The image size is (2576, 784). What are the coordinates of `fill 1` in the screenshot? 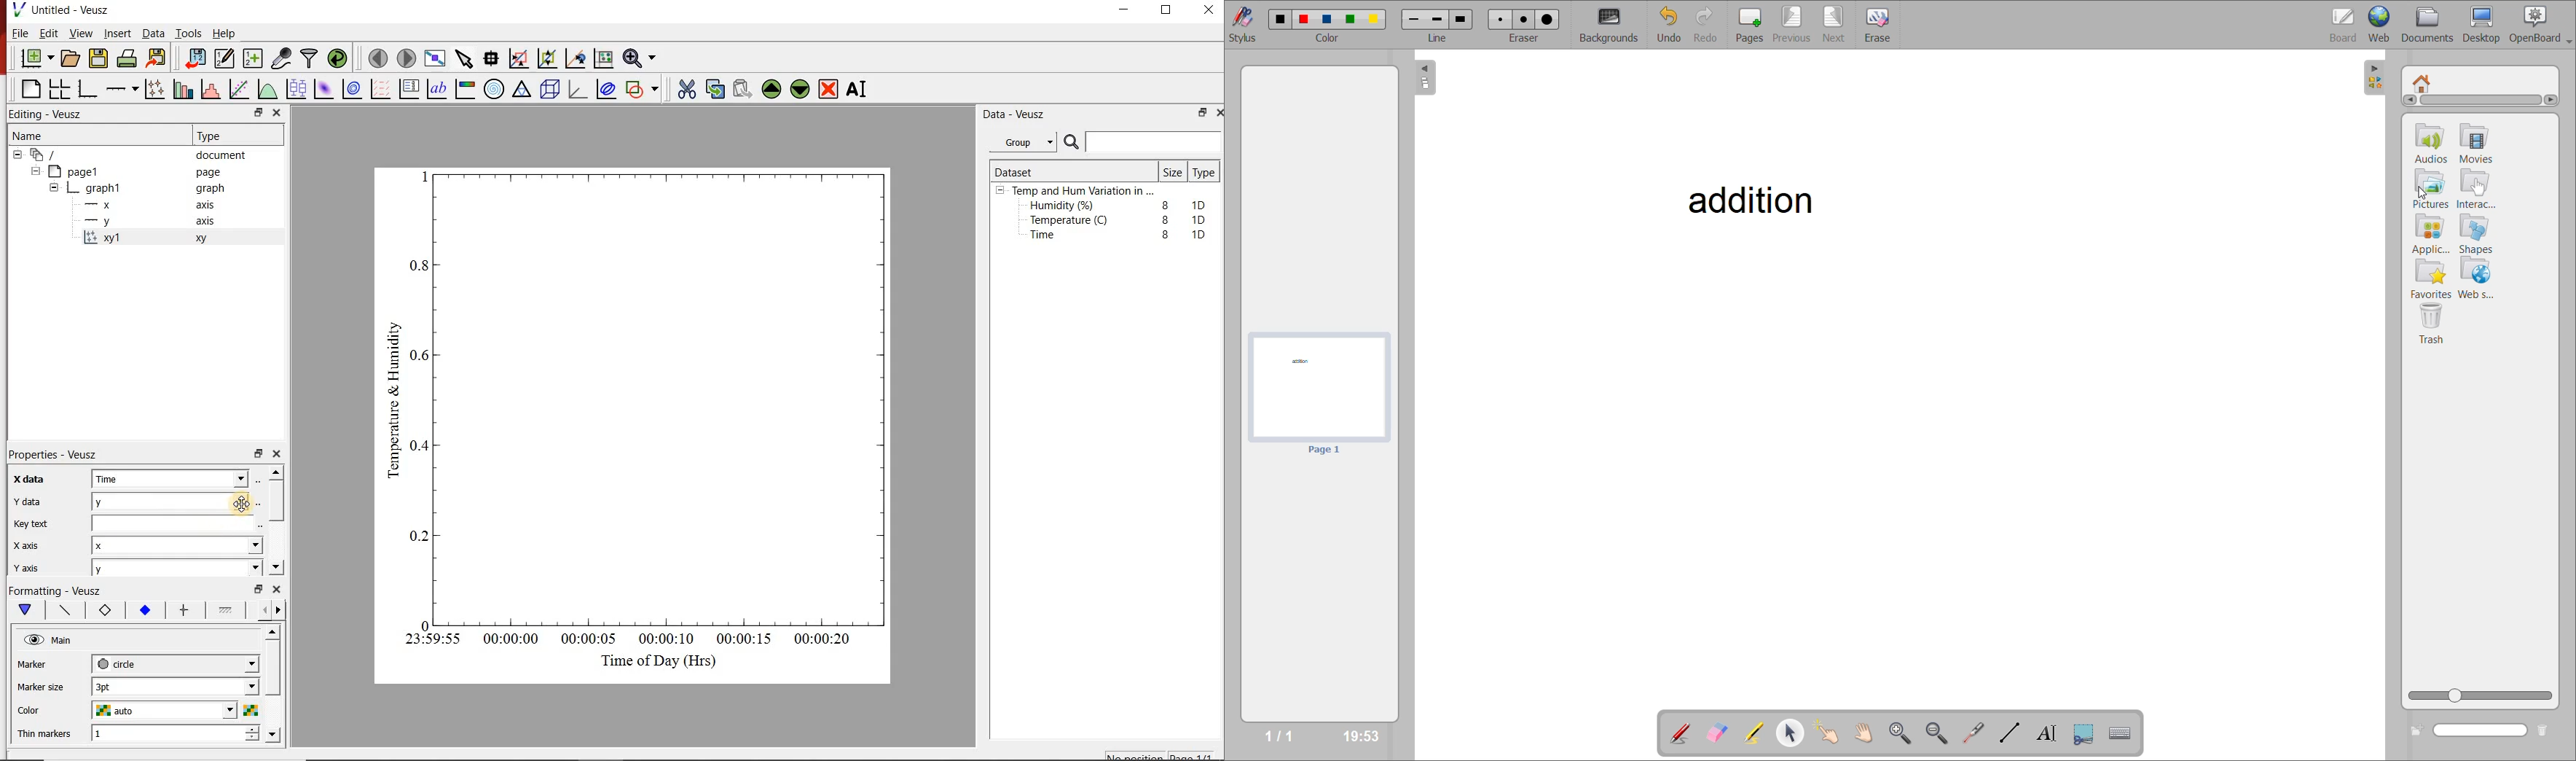 It's located at (227, 611).